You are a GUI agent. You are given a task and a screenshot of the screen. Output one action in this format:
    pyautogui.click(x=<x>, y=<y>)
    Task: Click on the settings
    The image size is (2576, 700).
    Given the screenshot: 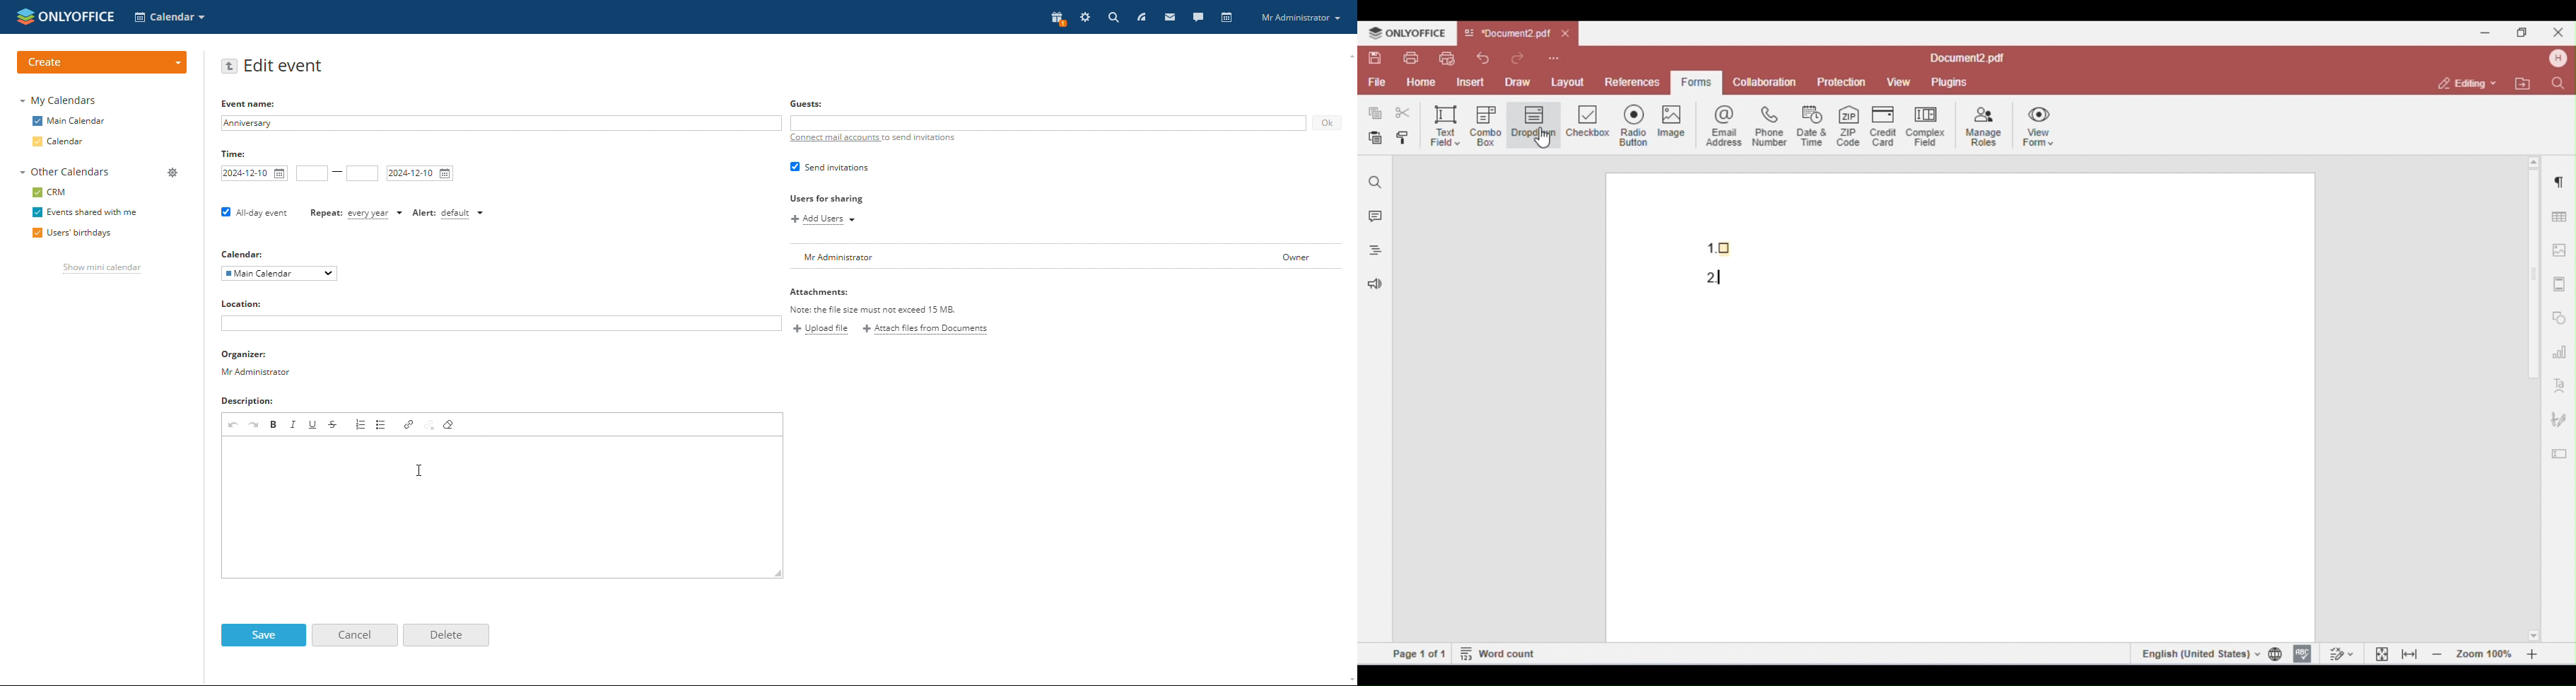 What is the action you would take?
    pyautogui.click(x=1086, y=17)
    